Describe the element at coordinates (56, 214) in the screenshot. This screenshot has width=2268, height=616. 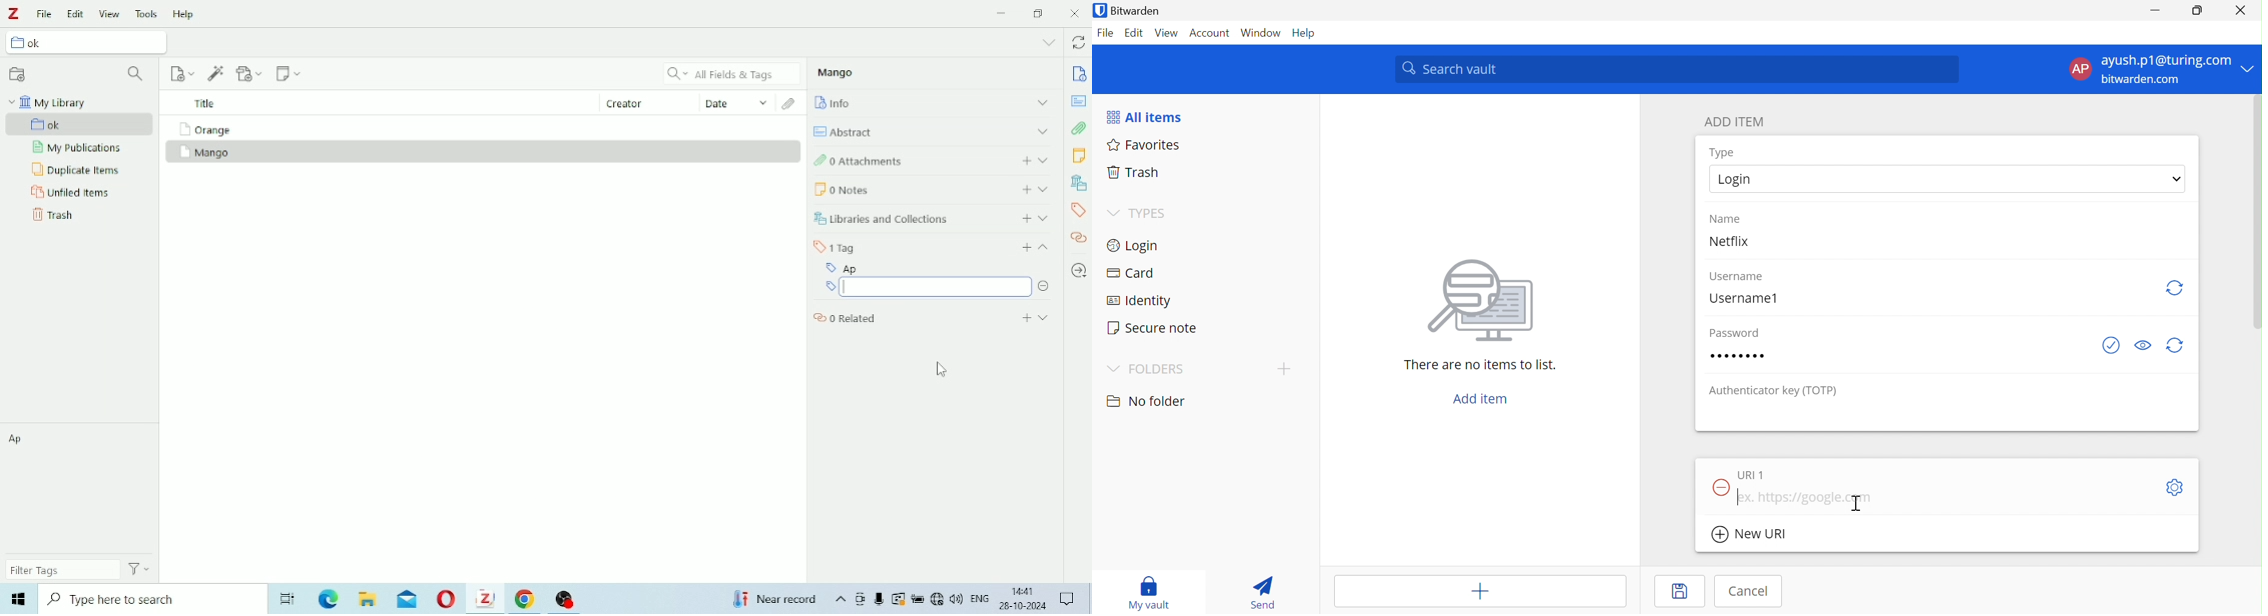
I see `Trash` at that location.